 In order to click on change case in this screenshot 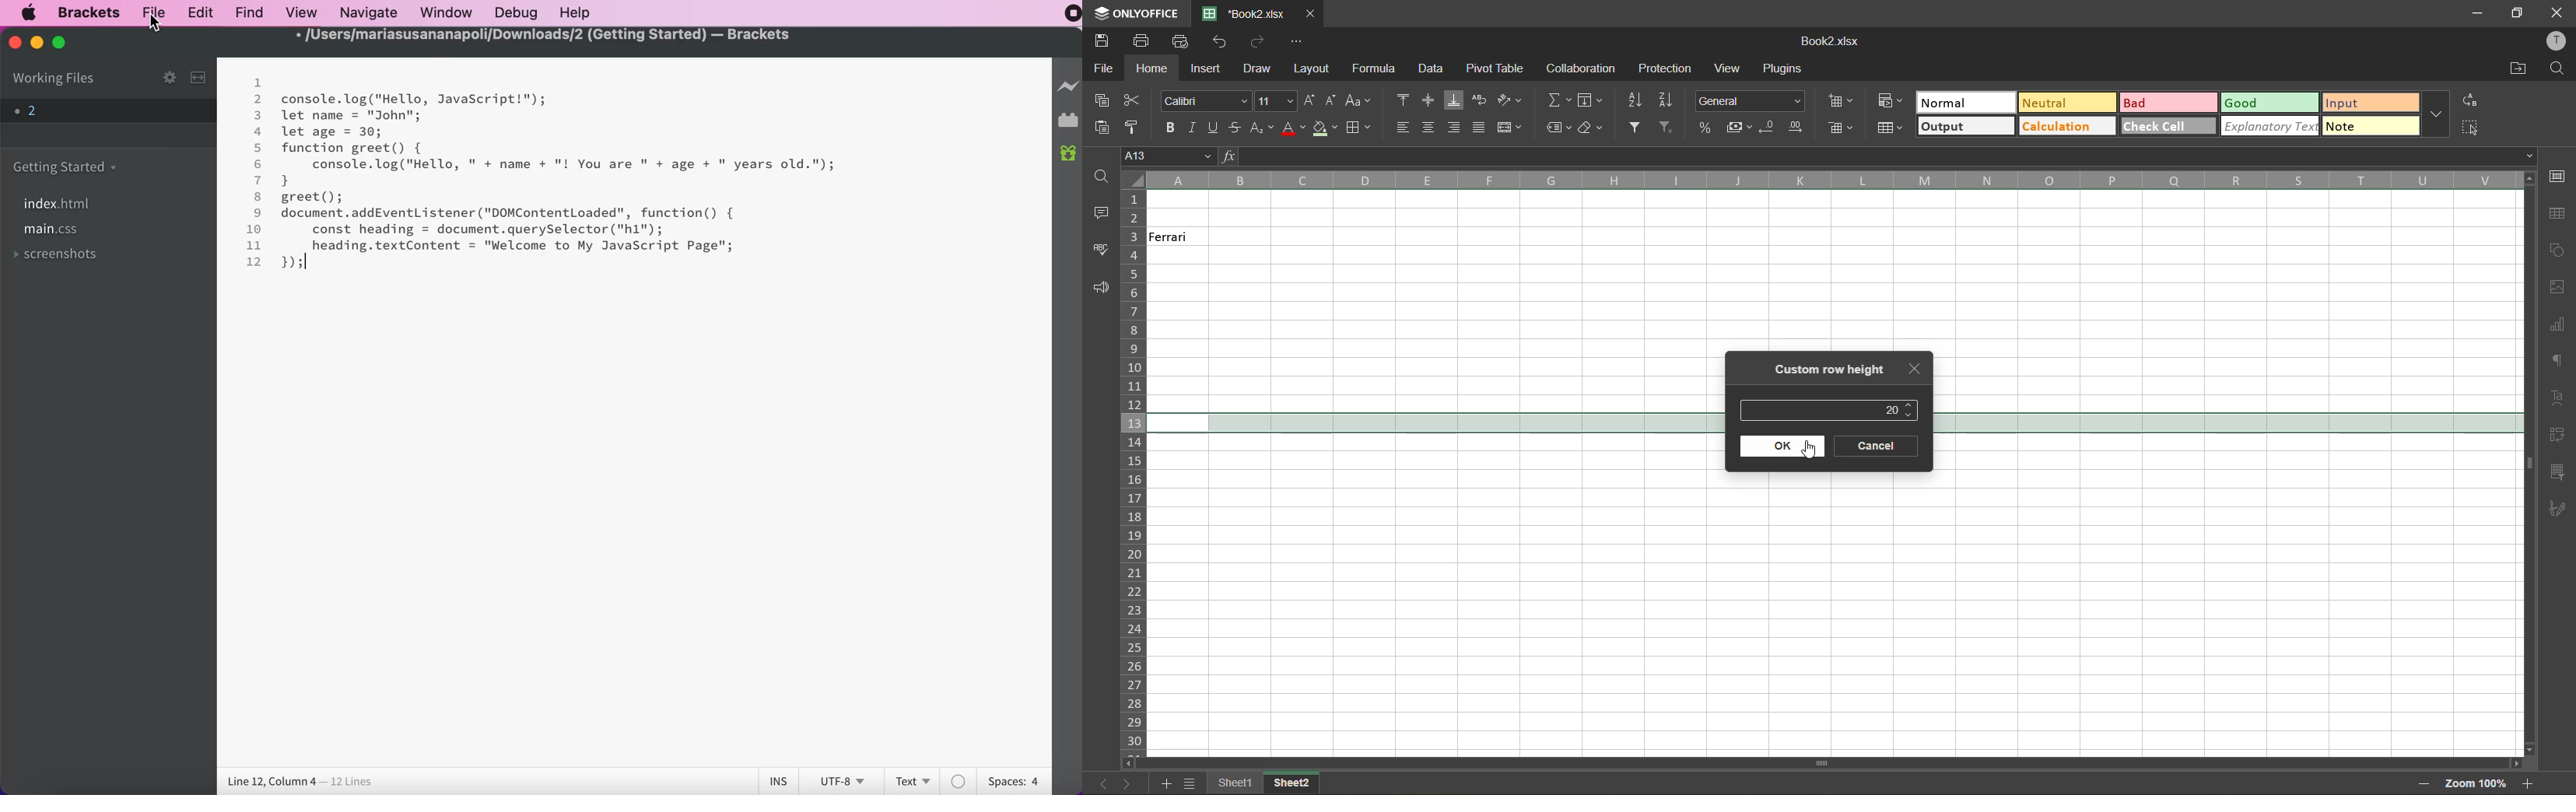, I will do `click(1360, 102)`.